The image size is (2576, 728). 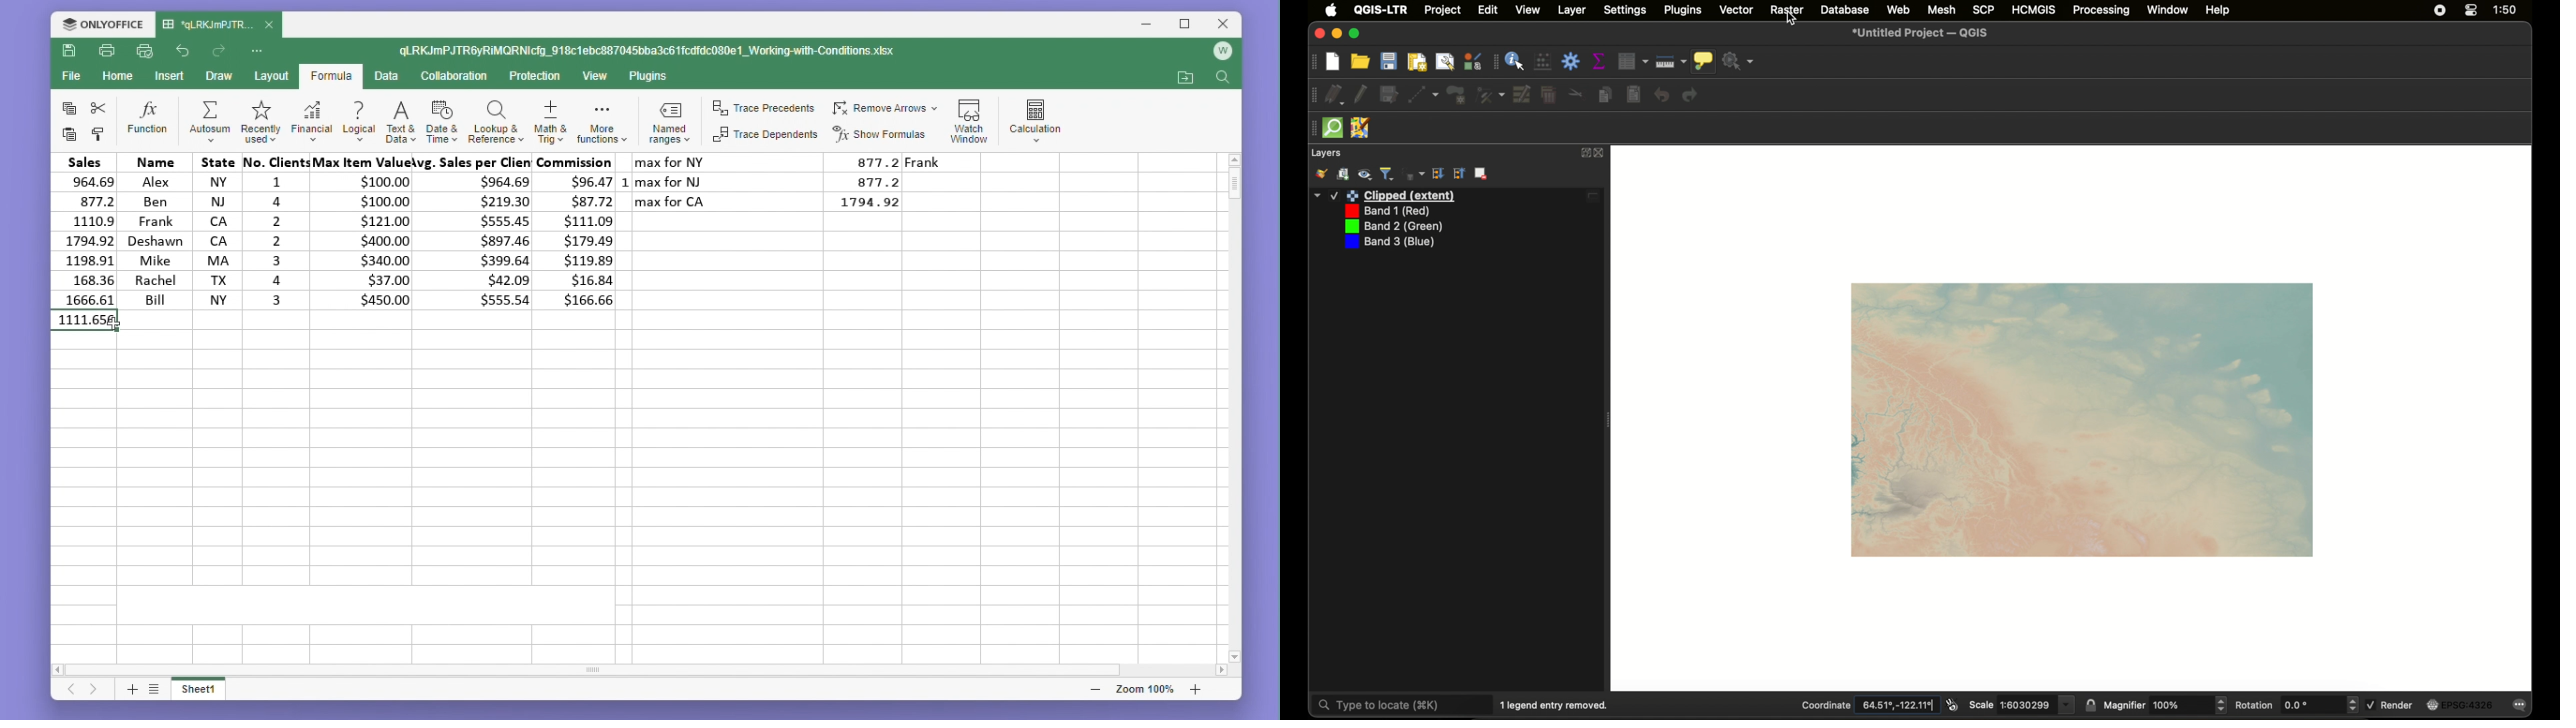 What do you see at coordinates (1473, 61) in the screenshot?
I see `style manager` at bounding box center [1473, 61].